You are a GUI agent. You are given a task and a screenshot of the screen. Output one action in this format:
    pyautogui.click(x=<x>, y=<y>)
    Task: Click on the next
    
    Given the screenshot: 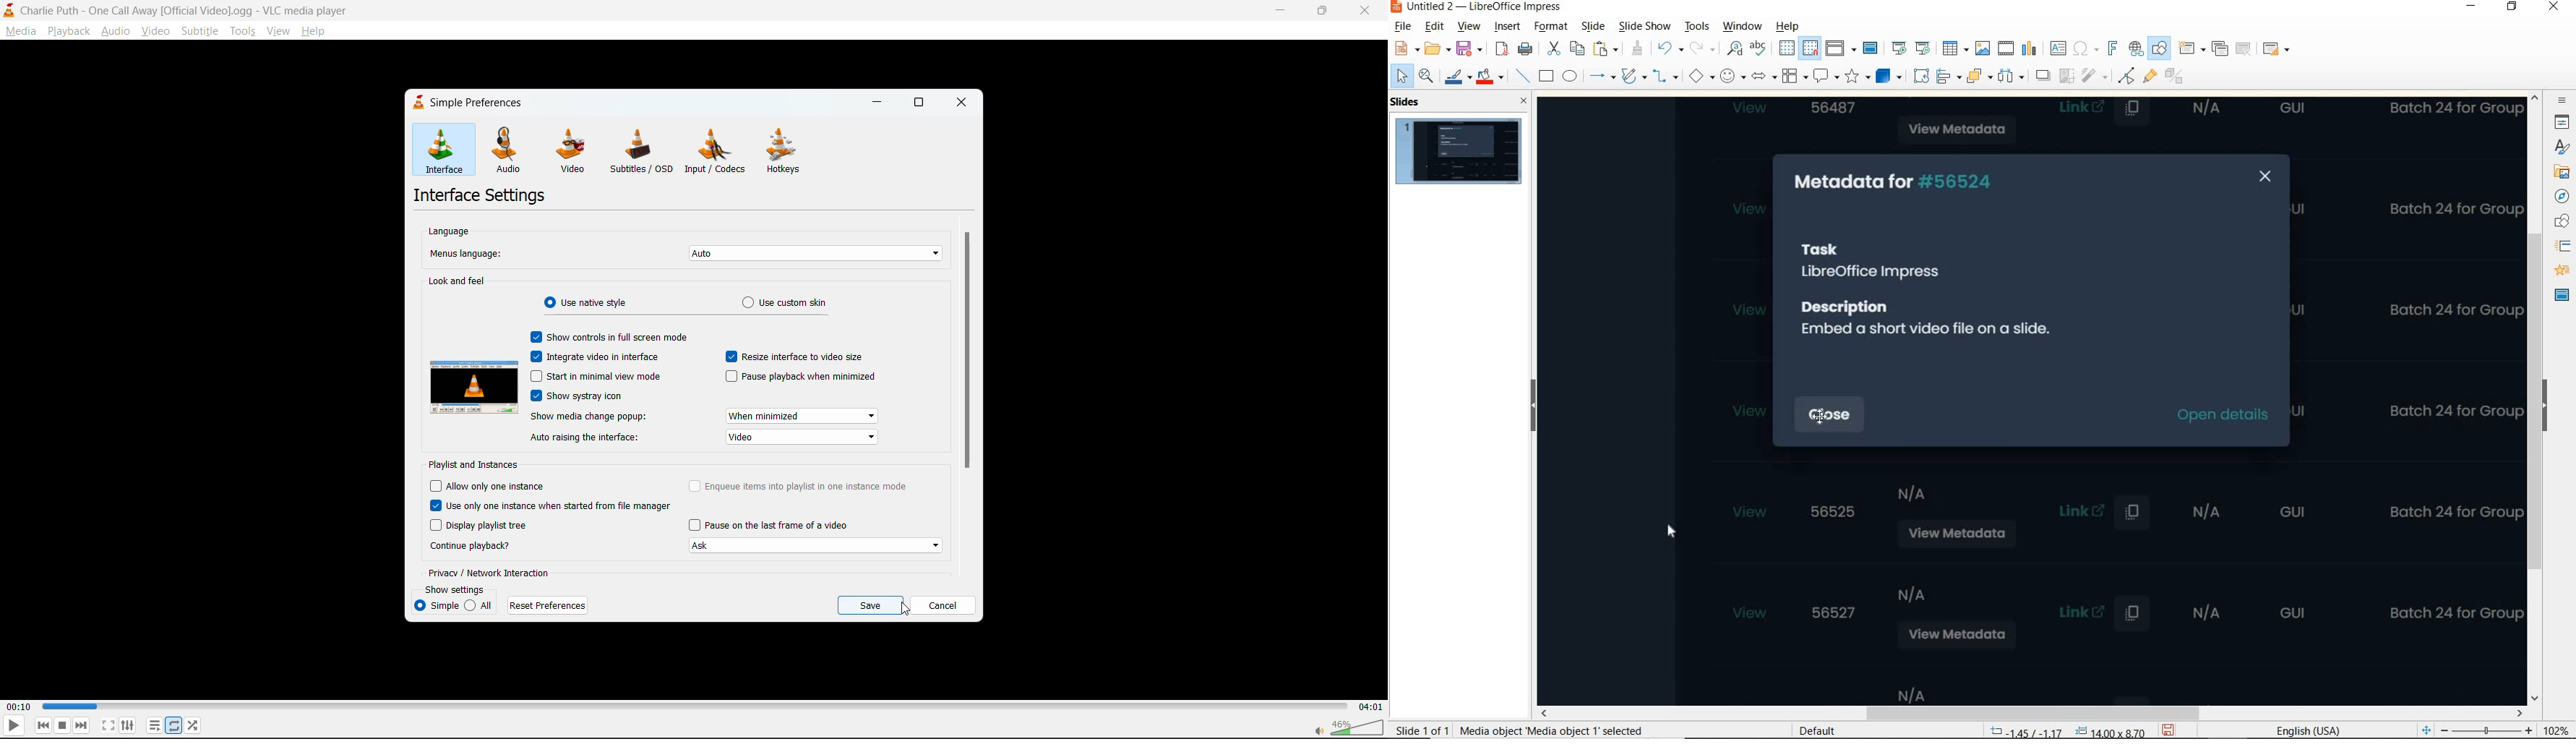 What is the action you would take?
    pyautogui.click(x=80, y=727)
    